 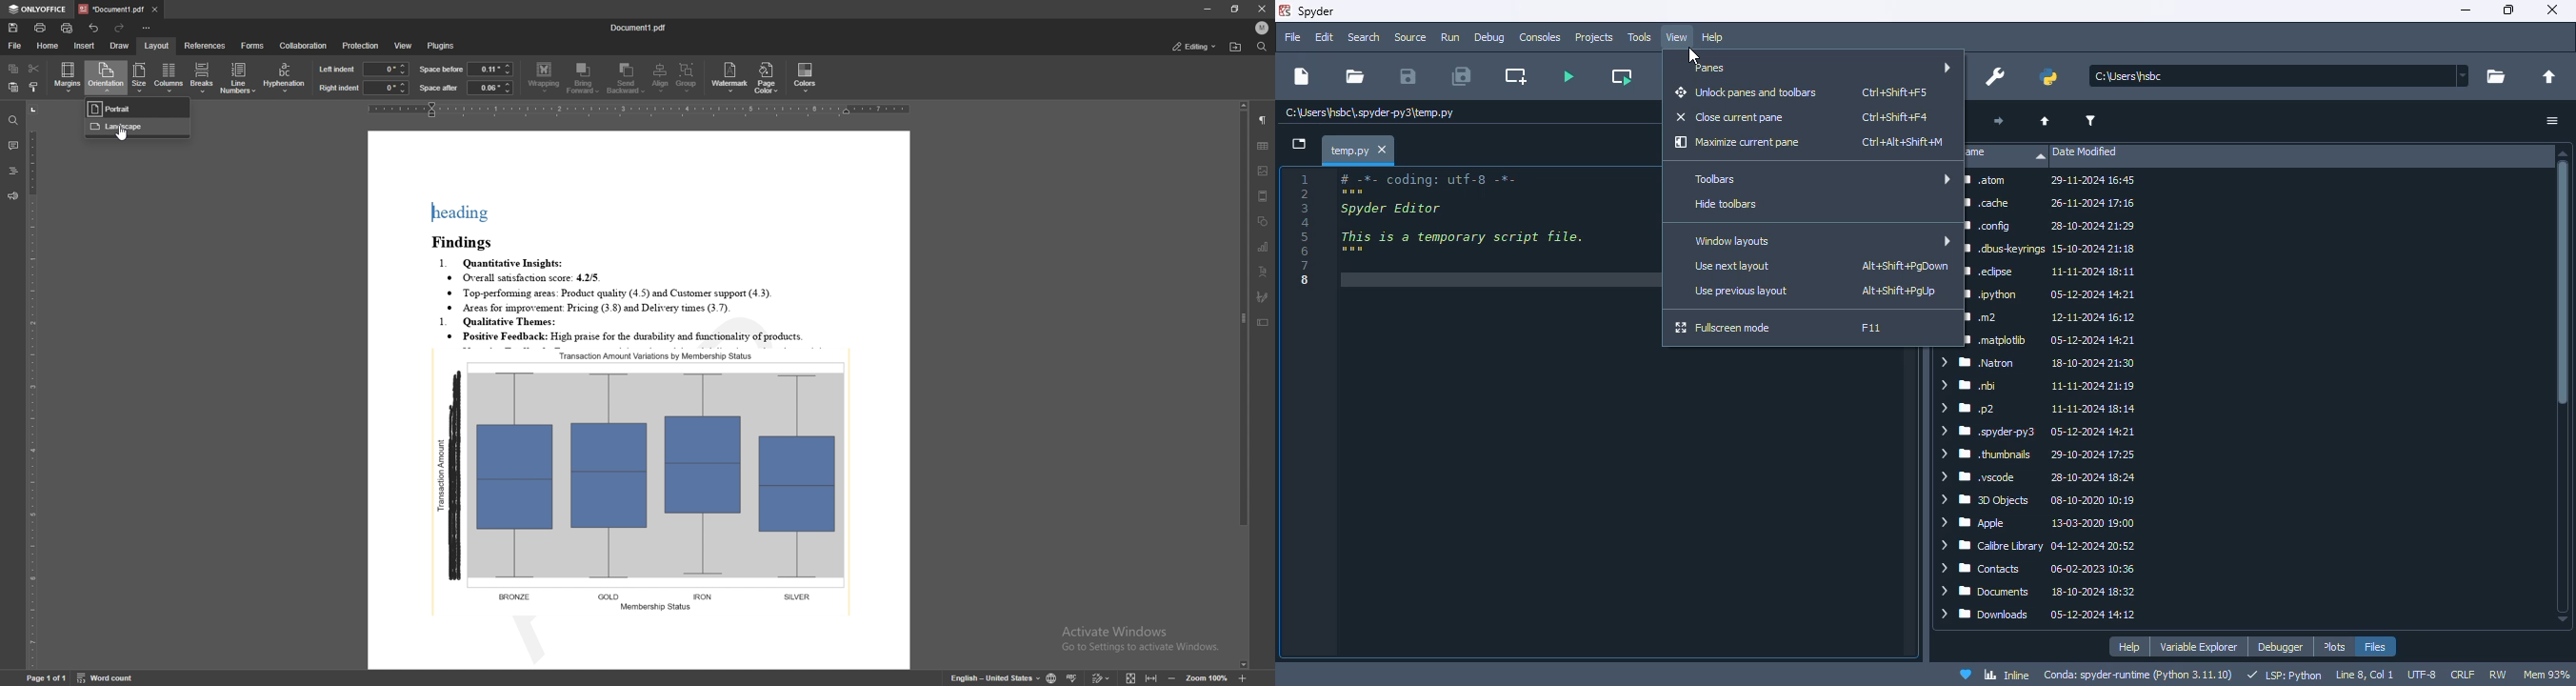 I want to click on .ipython, so click(x=2051, y=295).